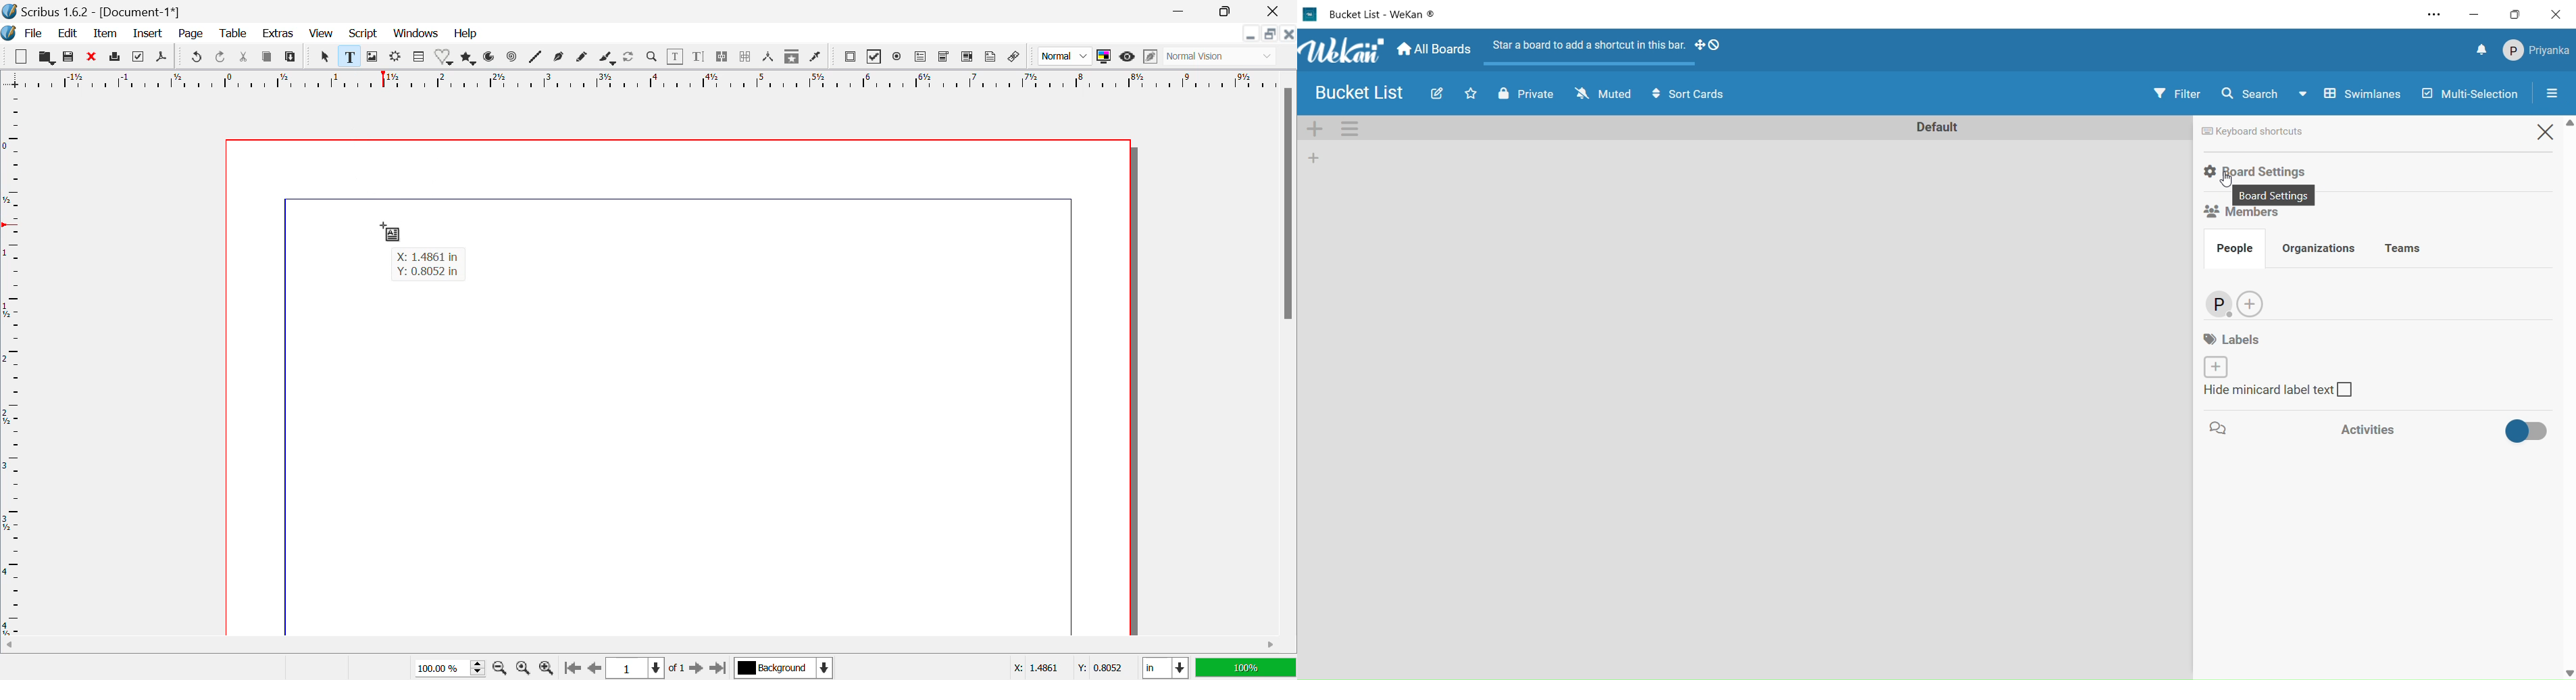  What do you see at coordinates (631, 645) in the screenshot?
I see `Horizontal Scroll Bar` at bounding box center [631, 645].